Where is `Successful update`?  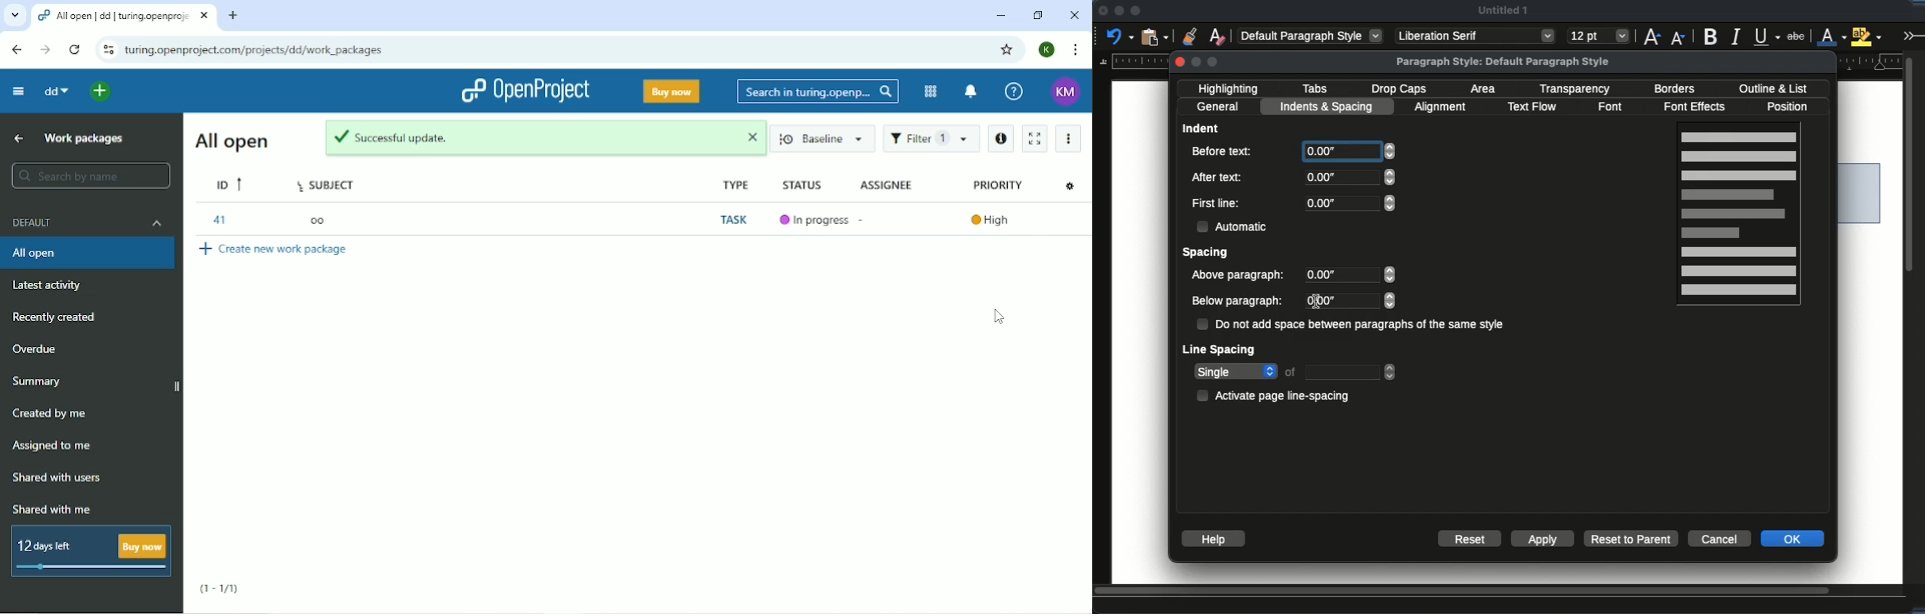 Successful update is located at coordinates (521, 136).